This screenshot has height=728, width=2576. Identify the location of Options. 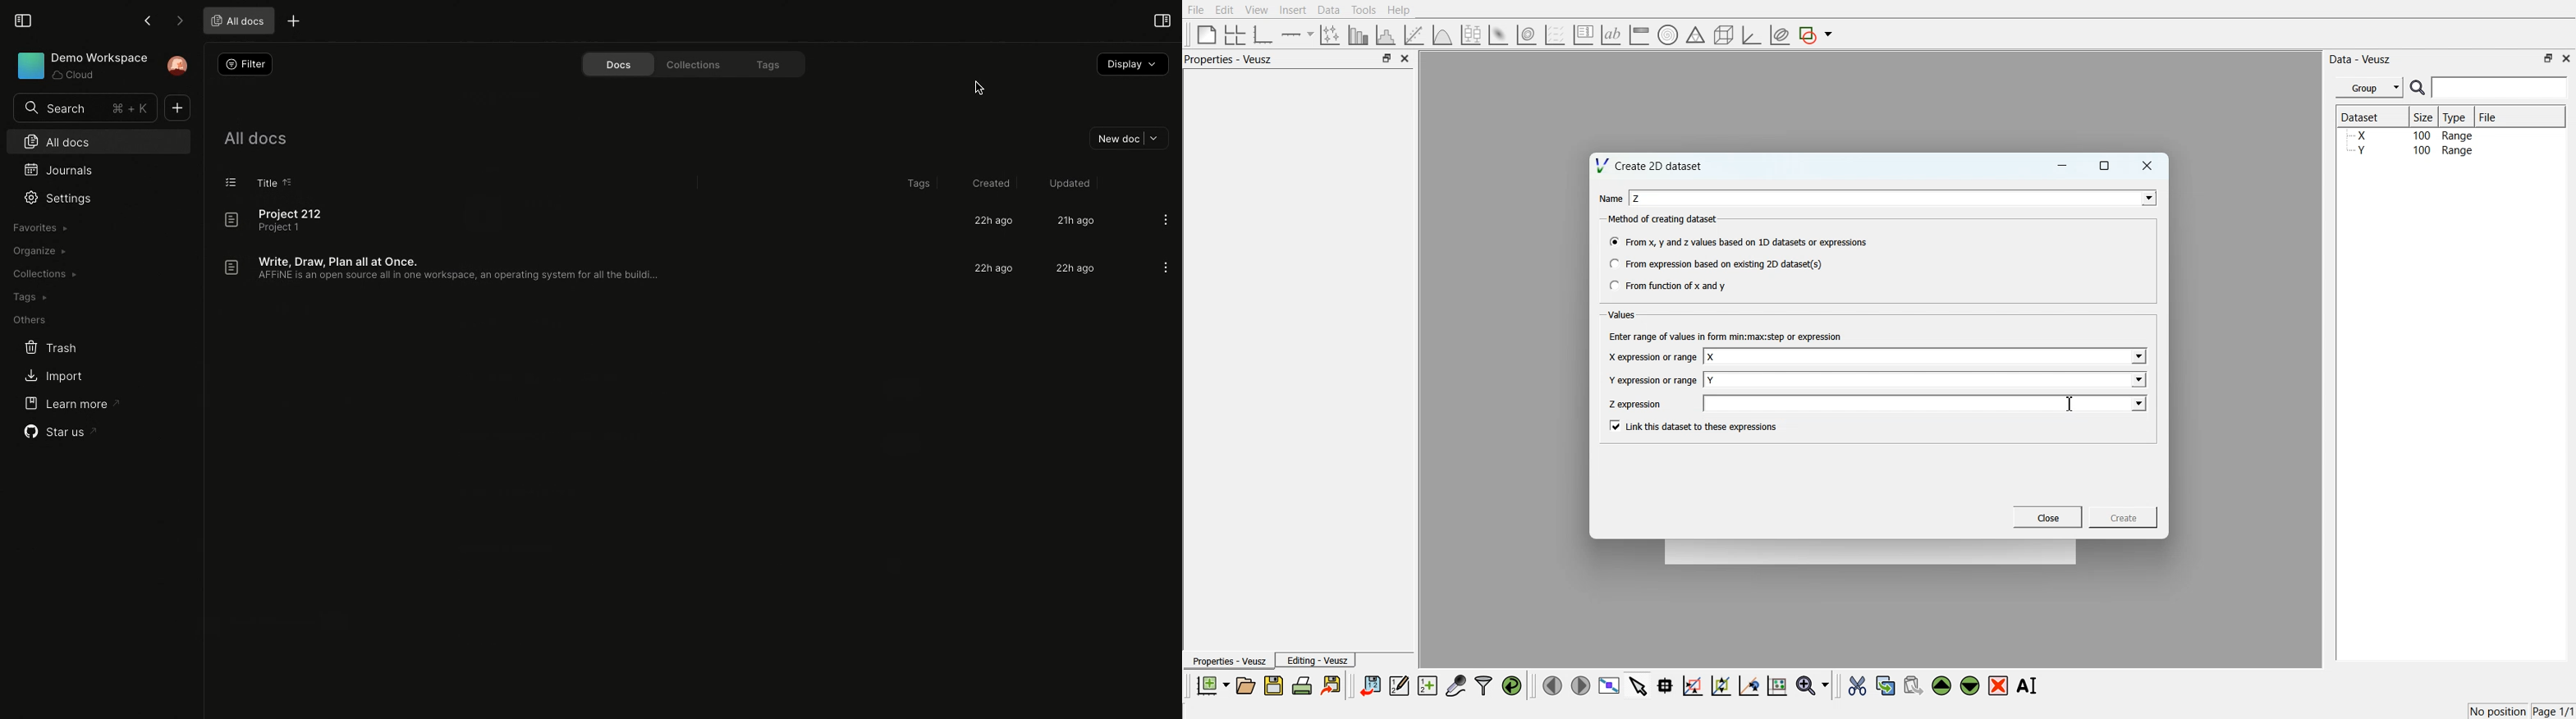
(1165, 268).